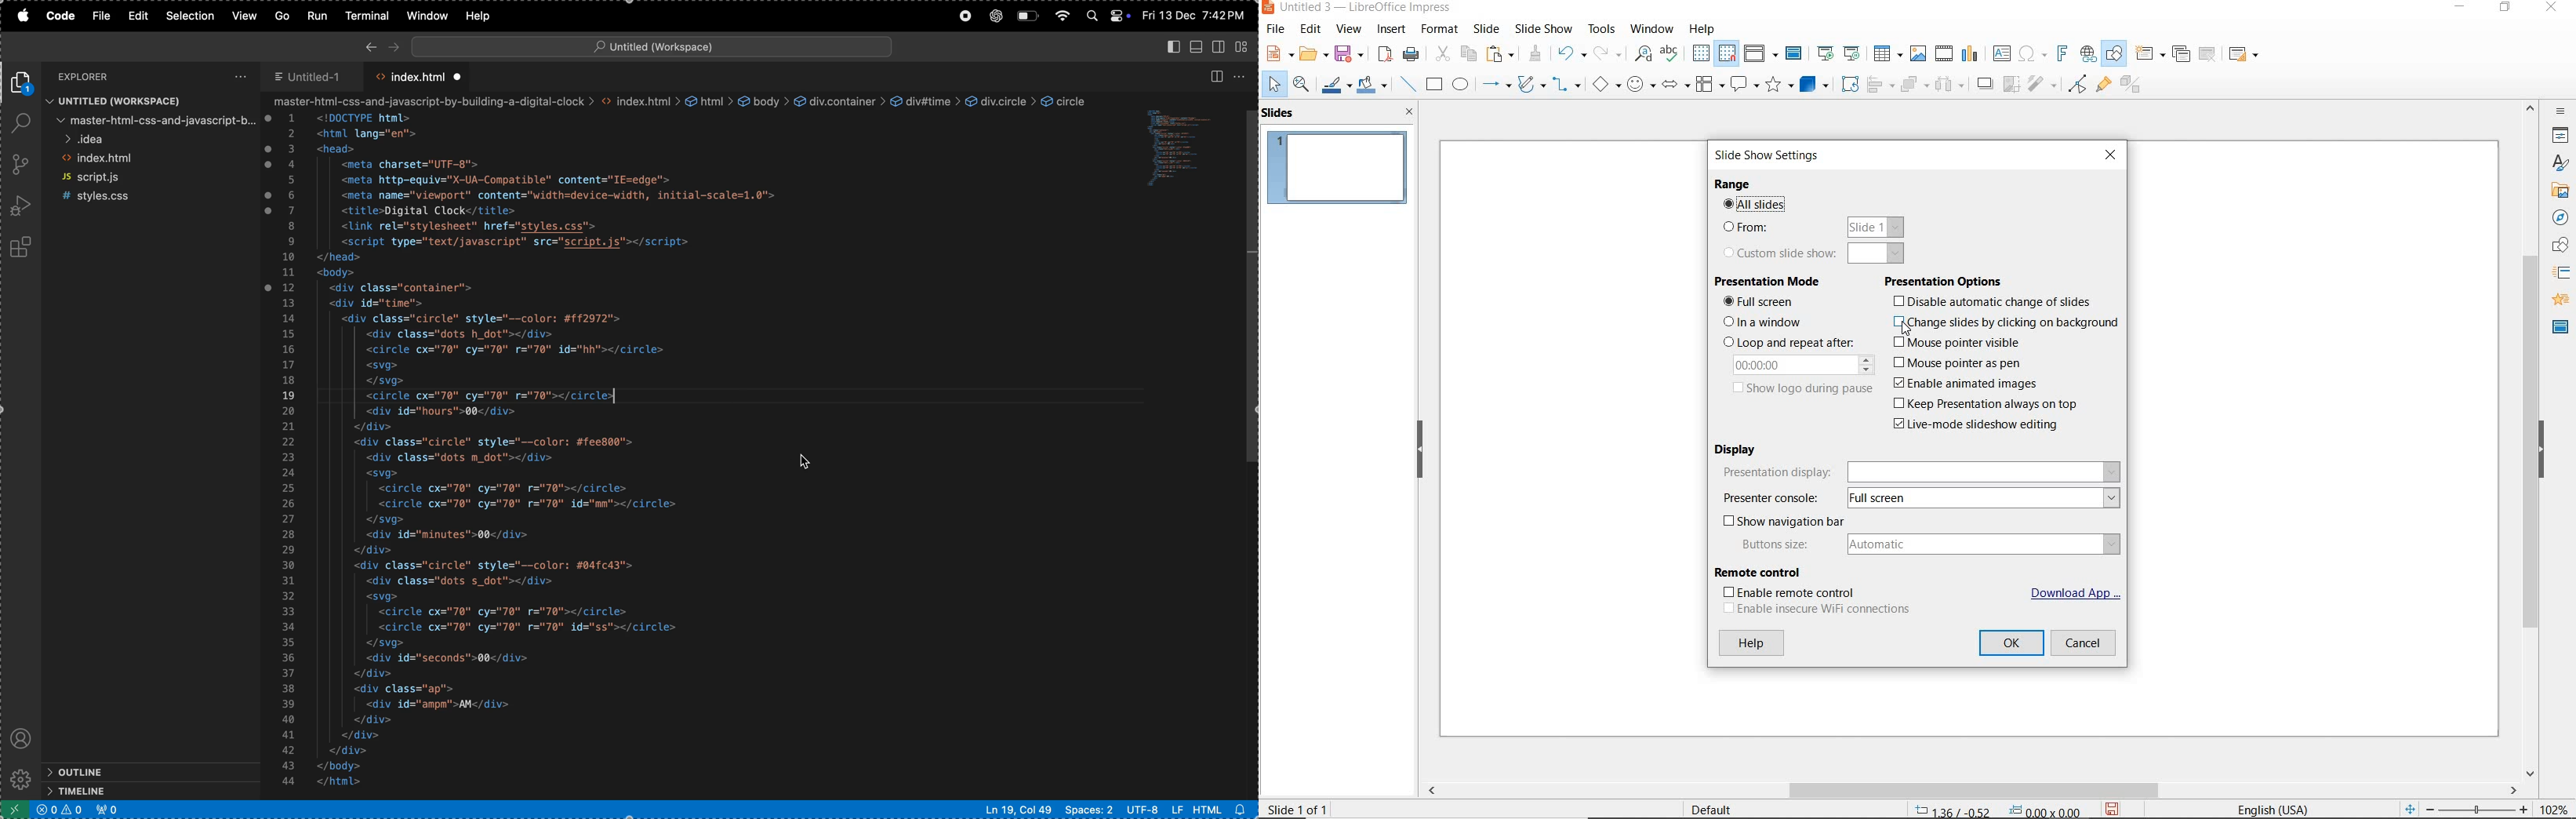  What do you see at coordinates (1497, 86) in the screenshot?
I see `LINES AND ARROWS` at bounding box center [1497, 86].